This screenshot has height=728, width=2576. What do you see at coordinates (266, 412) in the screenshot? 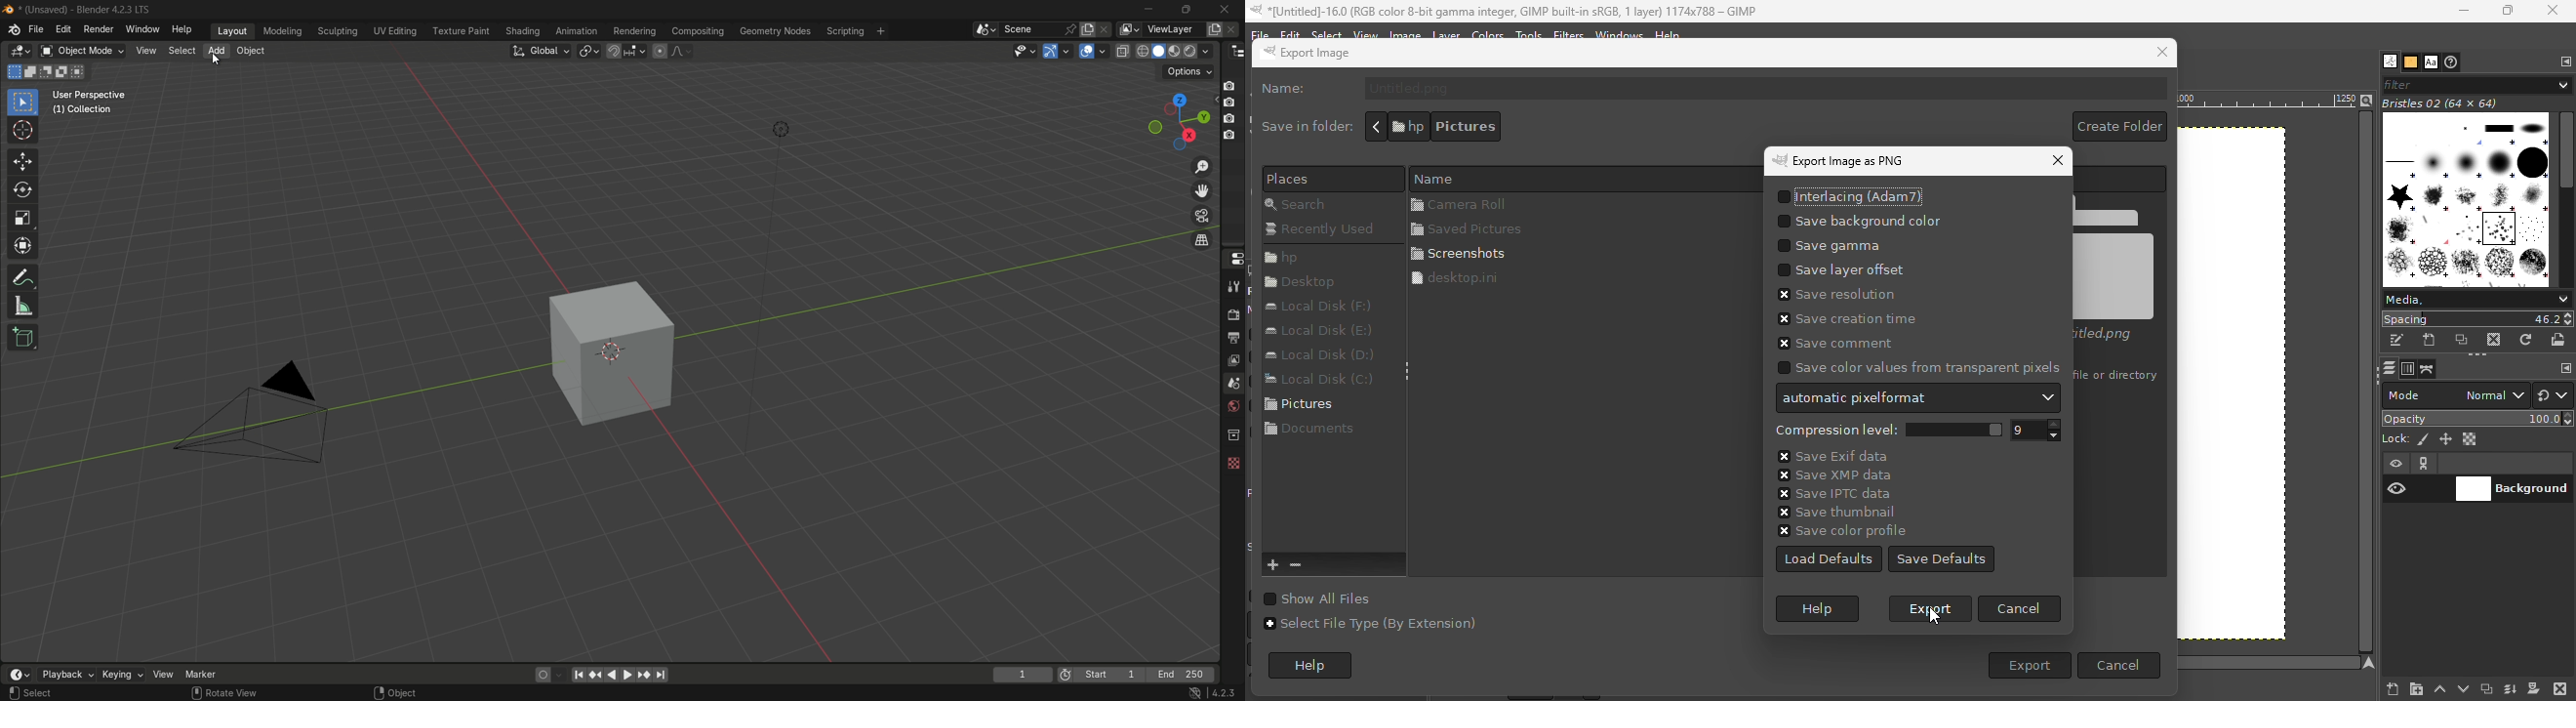
I see `camera` at bounding box center [266, 412].